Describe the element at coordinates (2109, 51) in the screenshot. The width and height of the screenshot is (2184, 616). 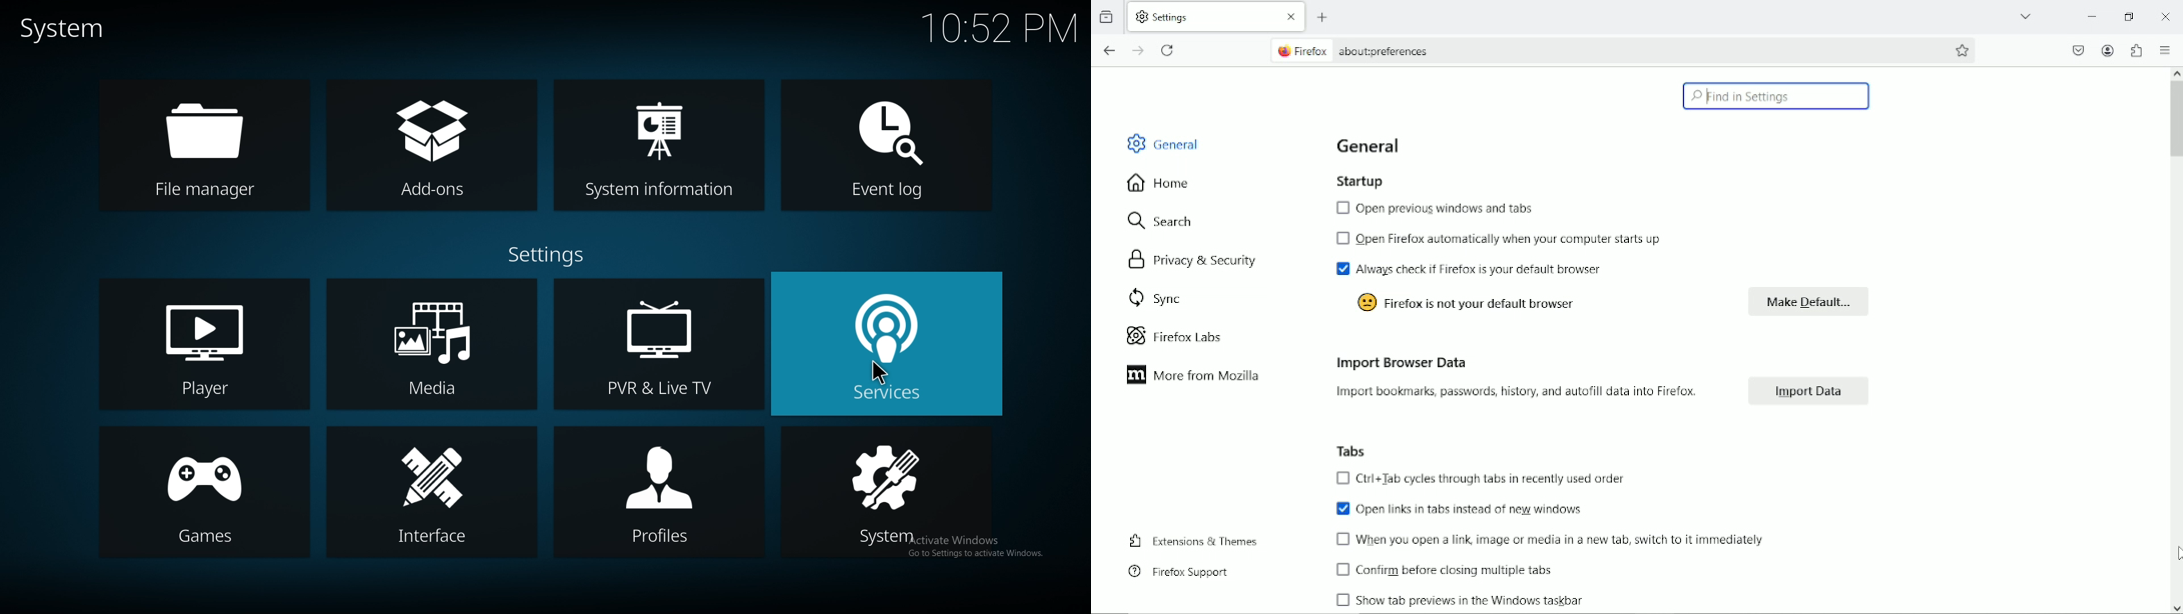
I see `account` at that location.